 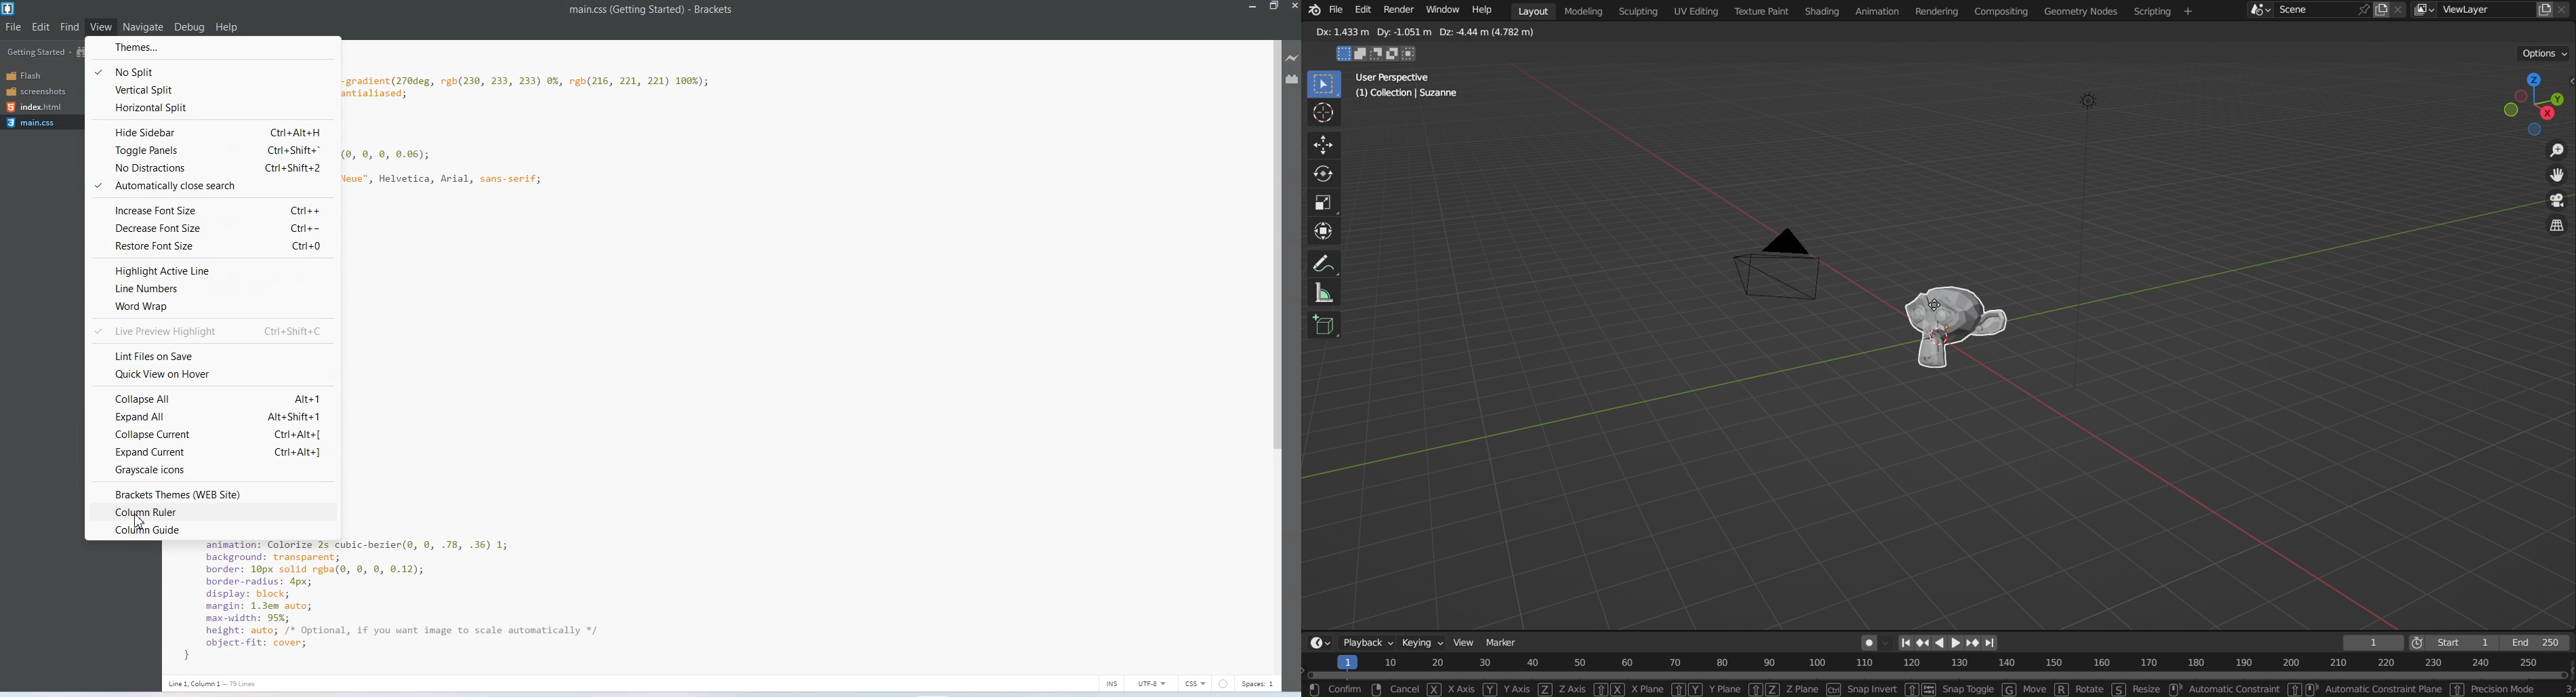 I want to click on Getting Started, so click(x=39, y=52).